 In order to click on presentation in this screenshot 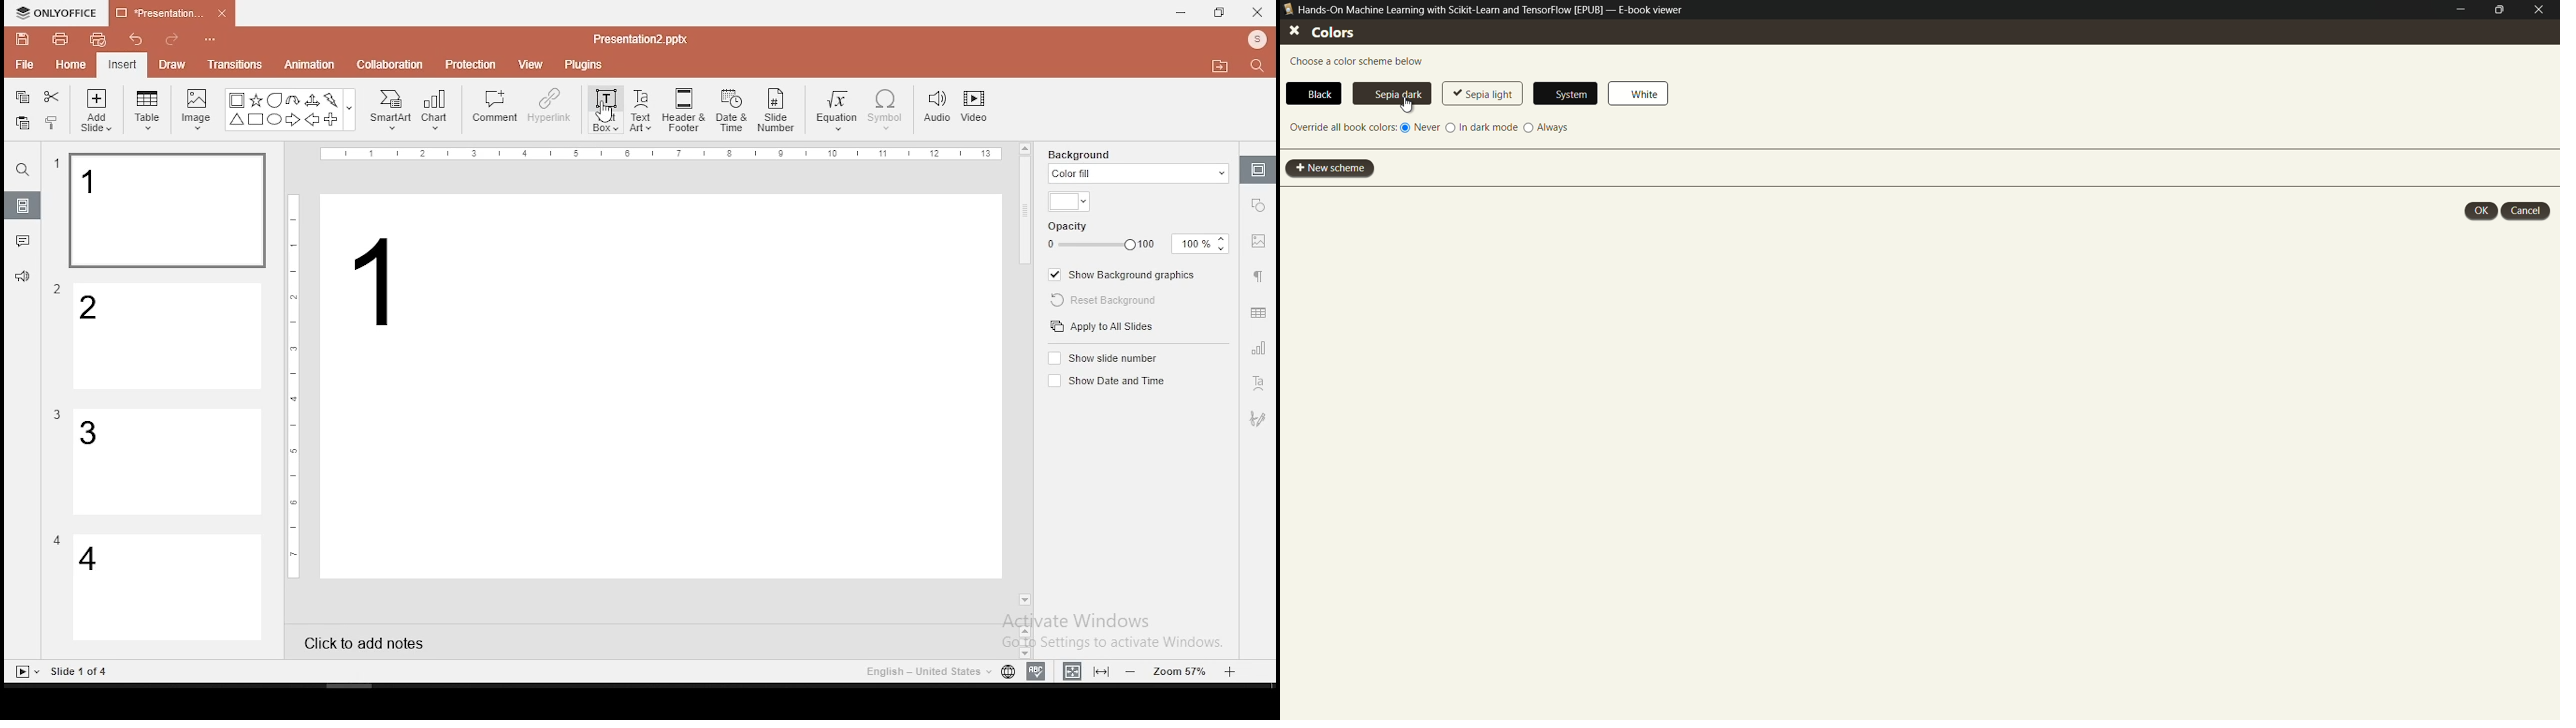, I will do `click(169, 15)`.